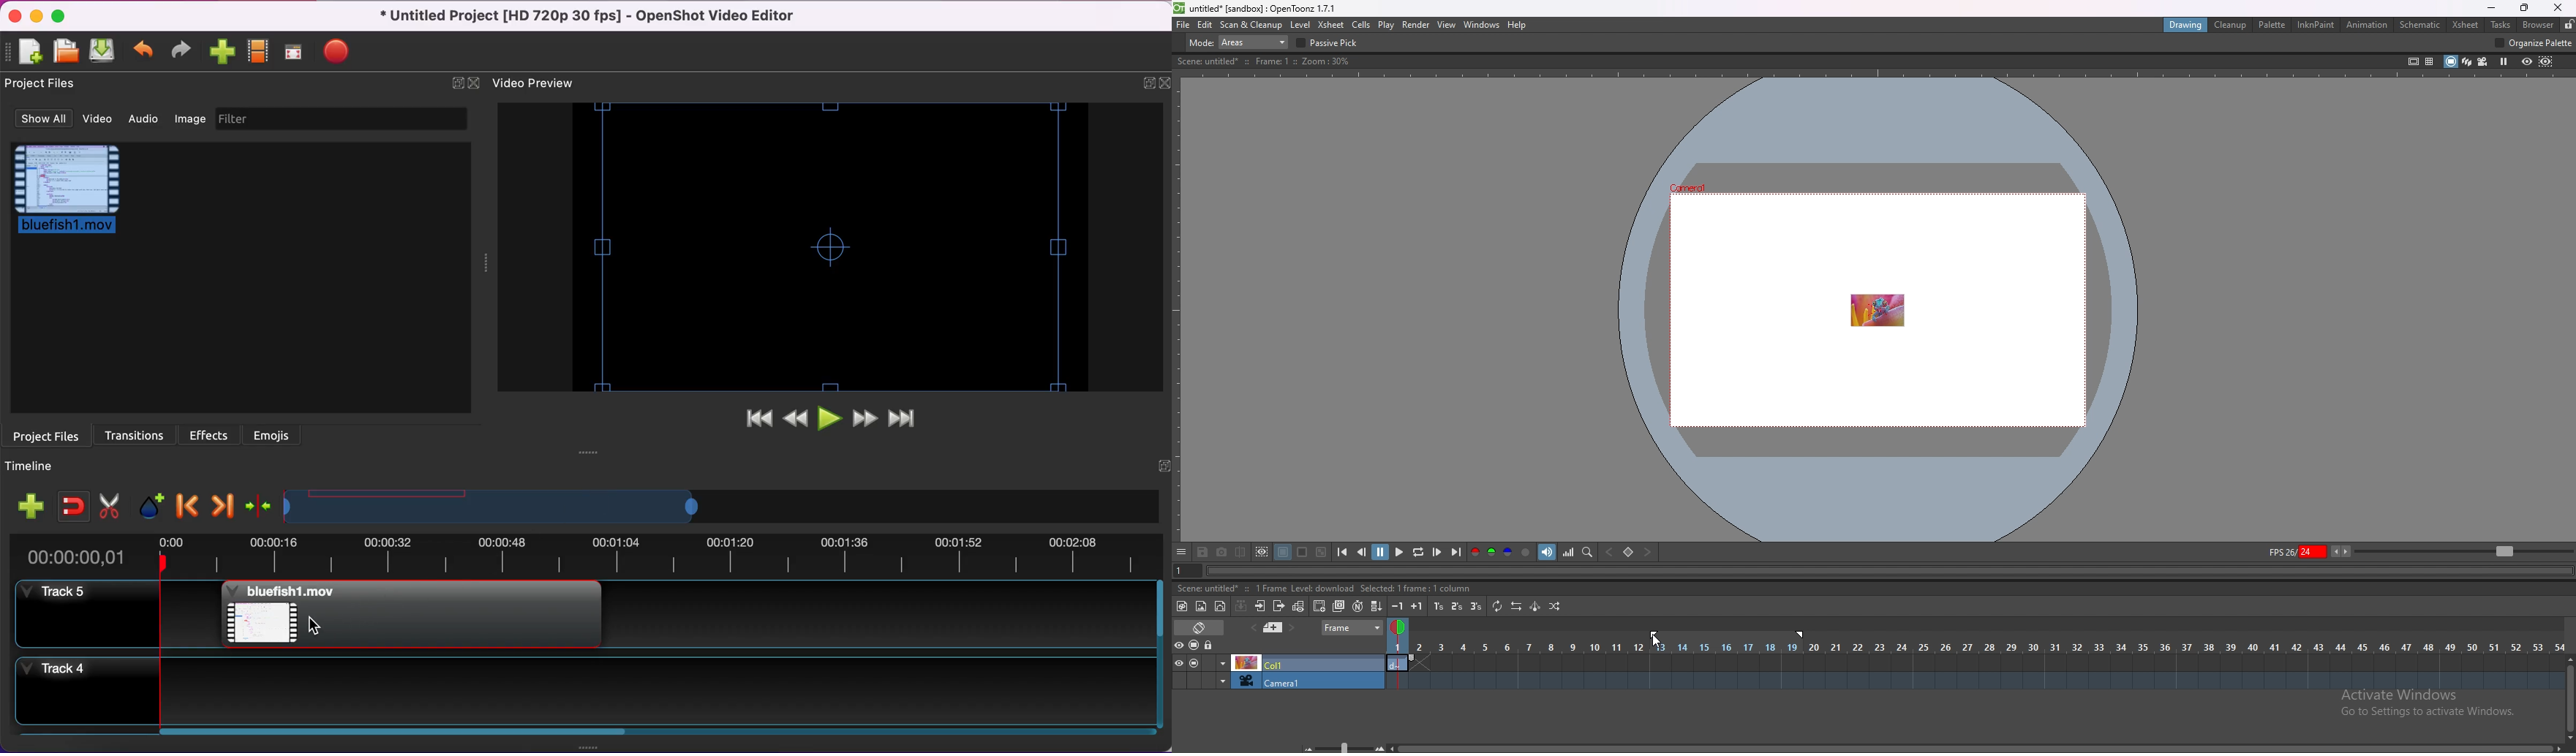 The width and height of the screenshot is (2576, 756). I want to click on cut, so click(113, 505).